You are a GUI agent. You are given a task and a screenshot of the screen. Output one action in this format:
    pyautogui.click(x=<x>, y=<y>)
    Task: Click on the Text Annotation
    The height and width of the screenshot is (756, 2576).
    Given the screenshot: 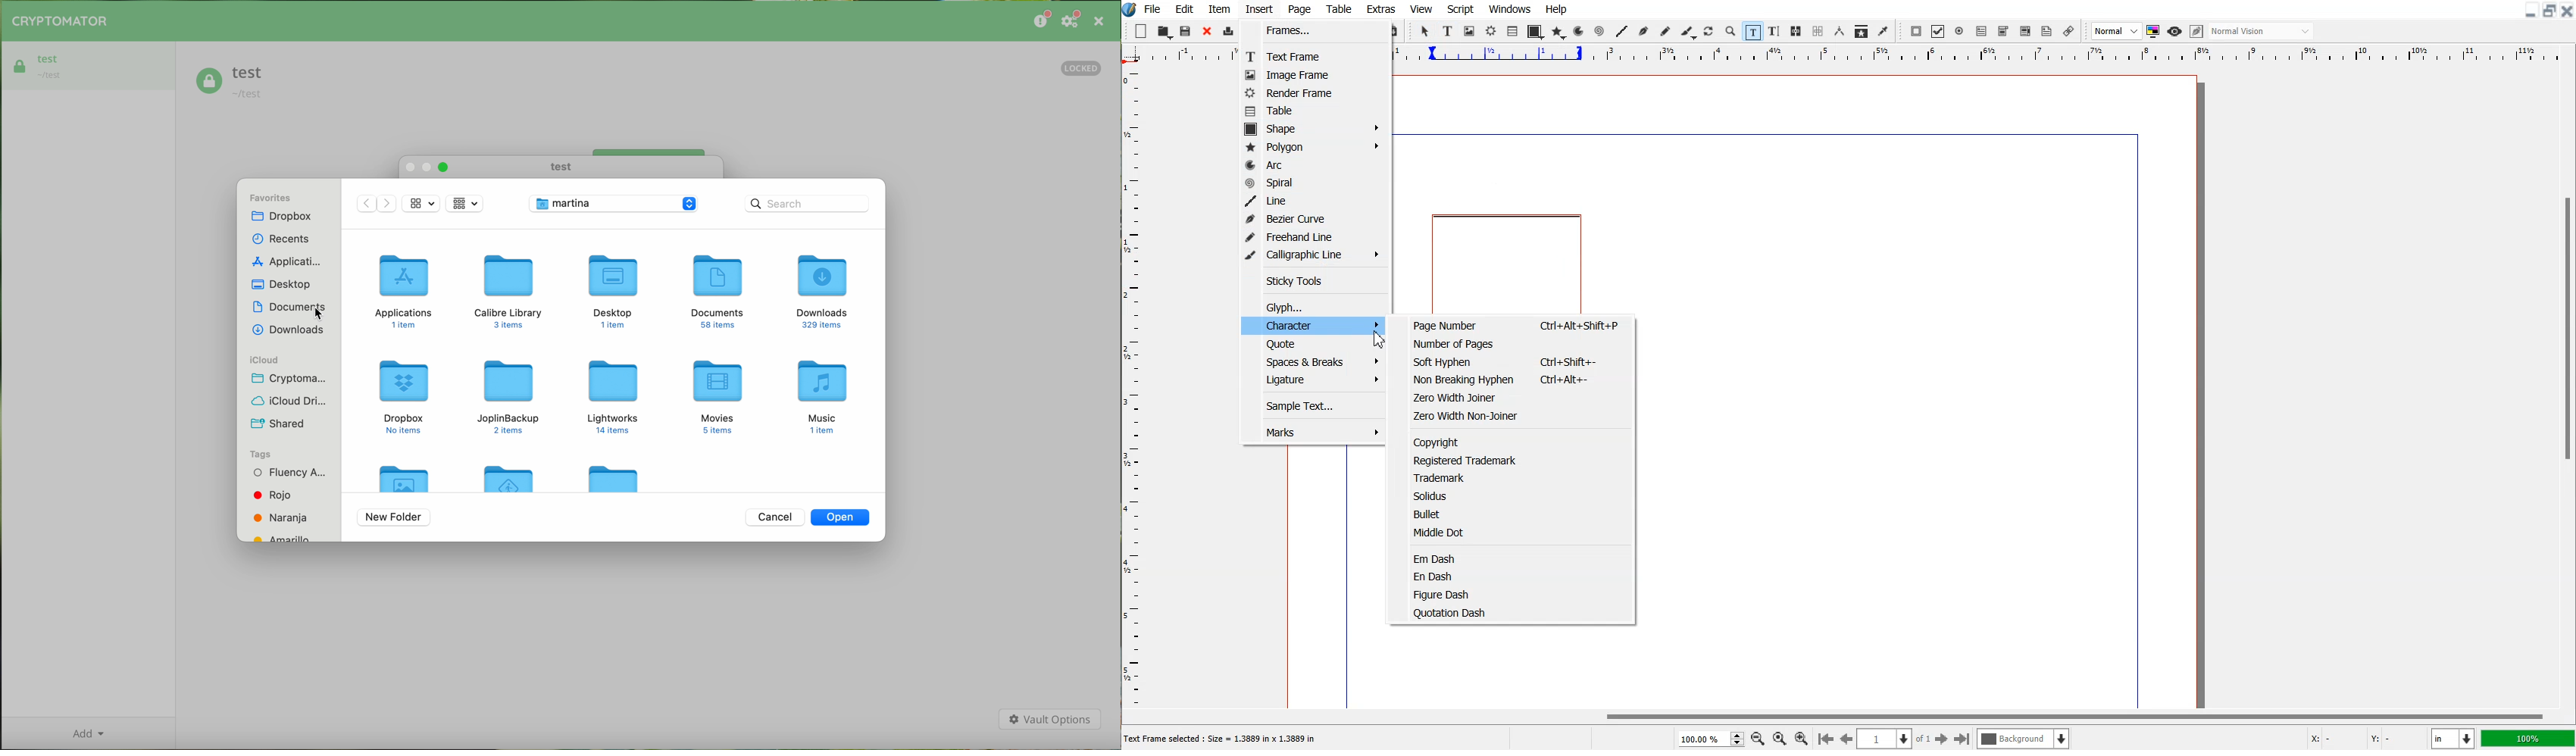 What is the action you would take?
    pyautogui.click(x=2046, y=32)
    